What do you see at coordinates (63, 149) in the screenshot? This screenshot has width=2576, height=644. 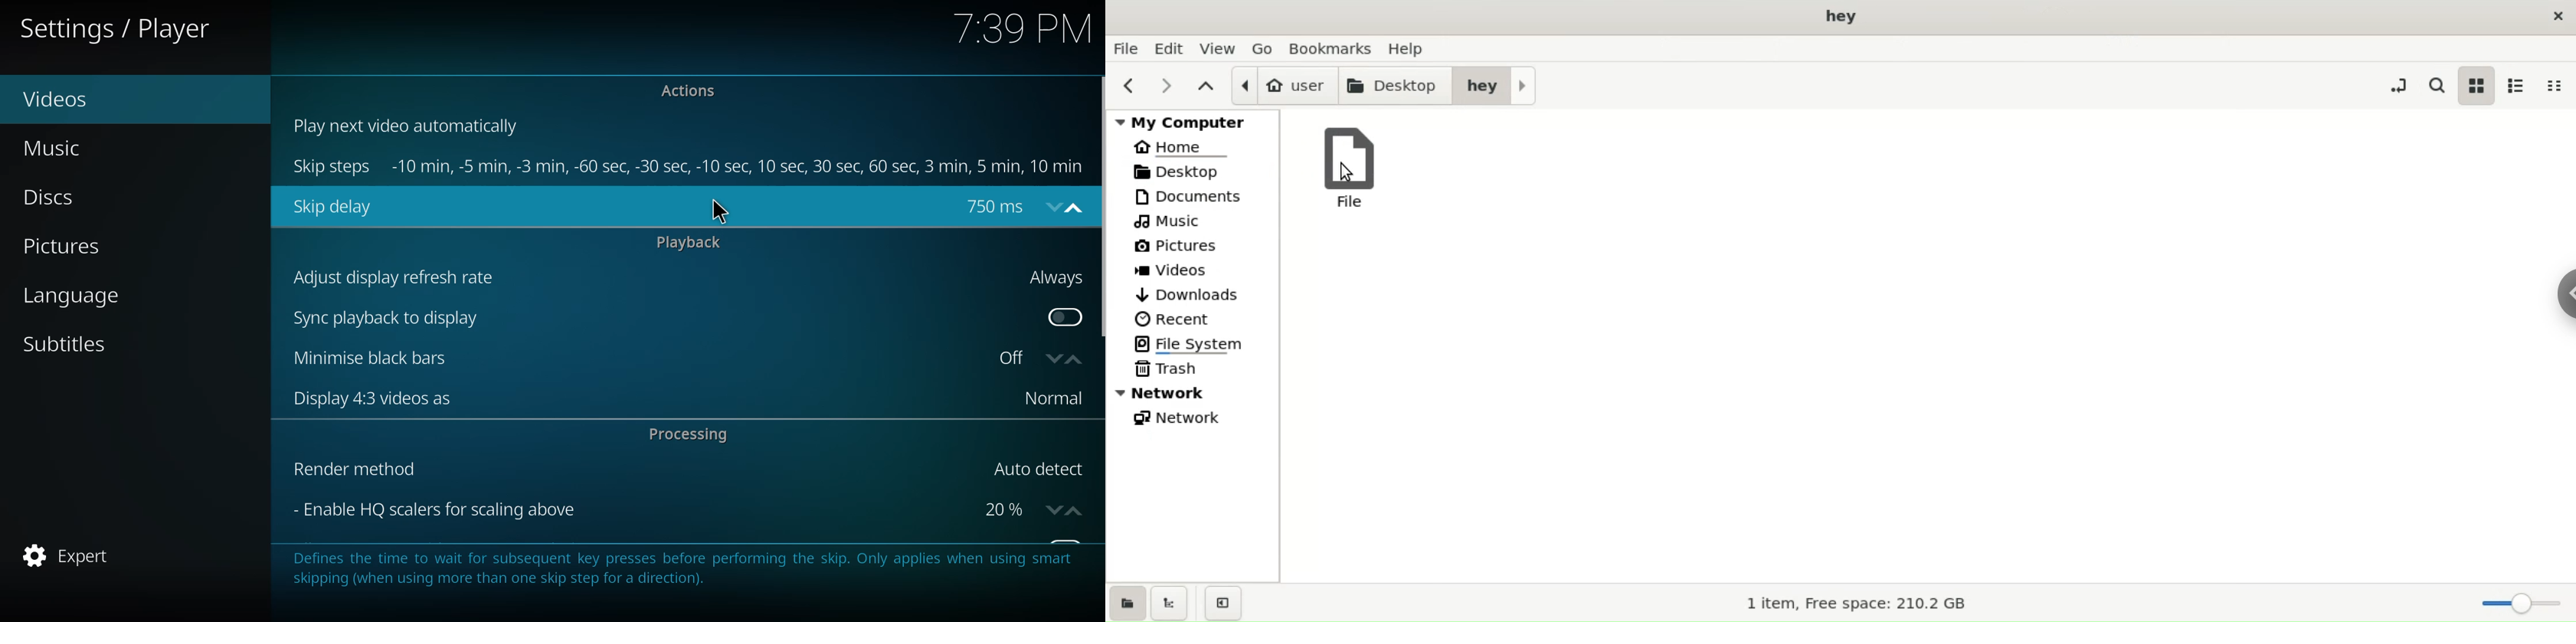 I see `music` at bounding box center [63, 149].